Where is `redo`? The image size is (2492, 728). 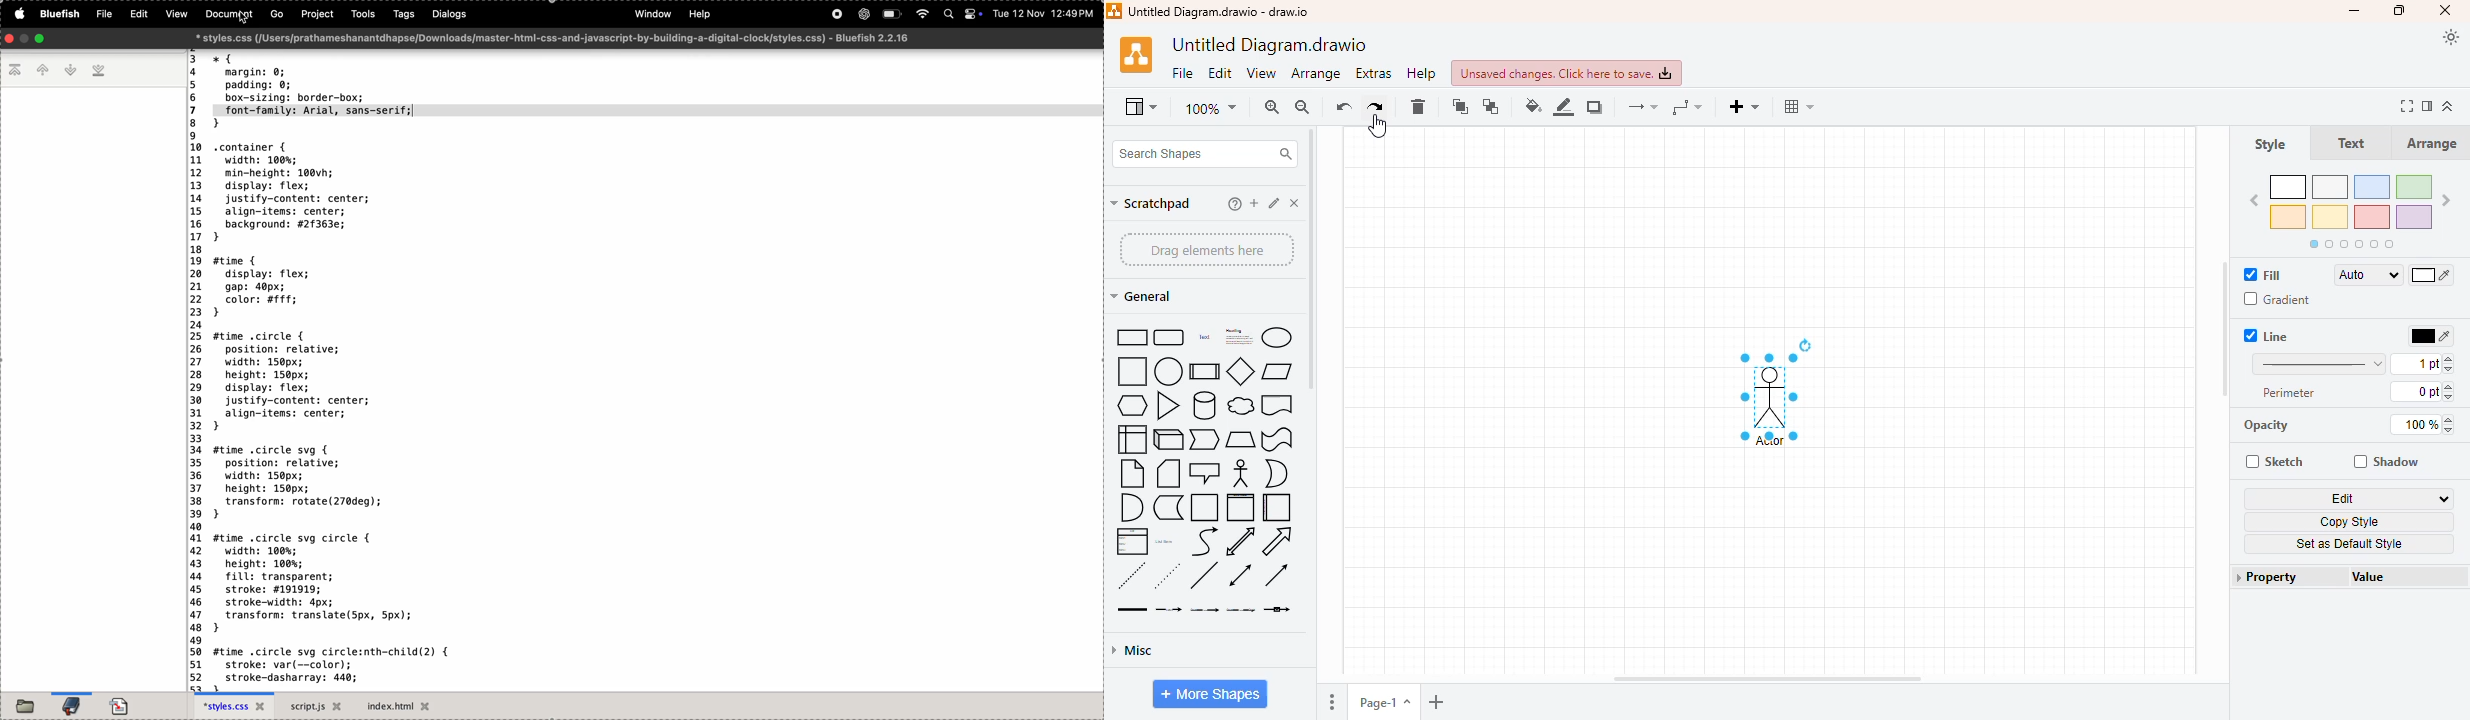 redo is located at coordinates (1376, 106).